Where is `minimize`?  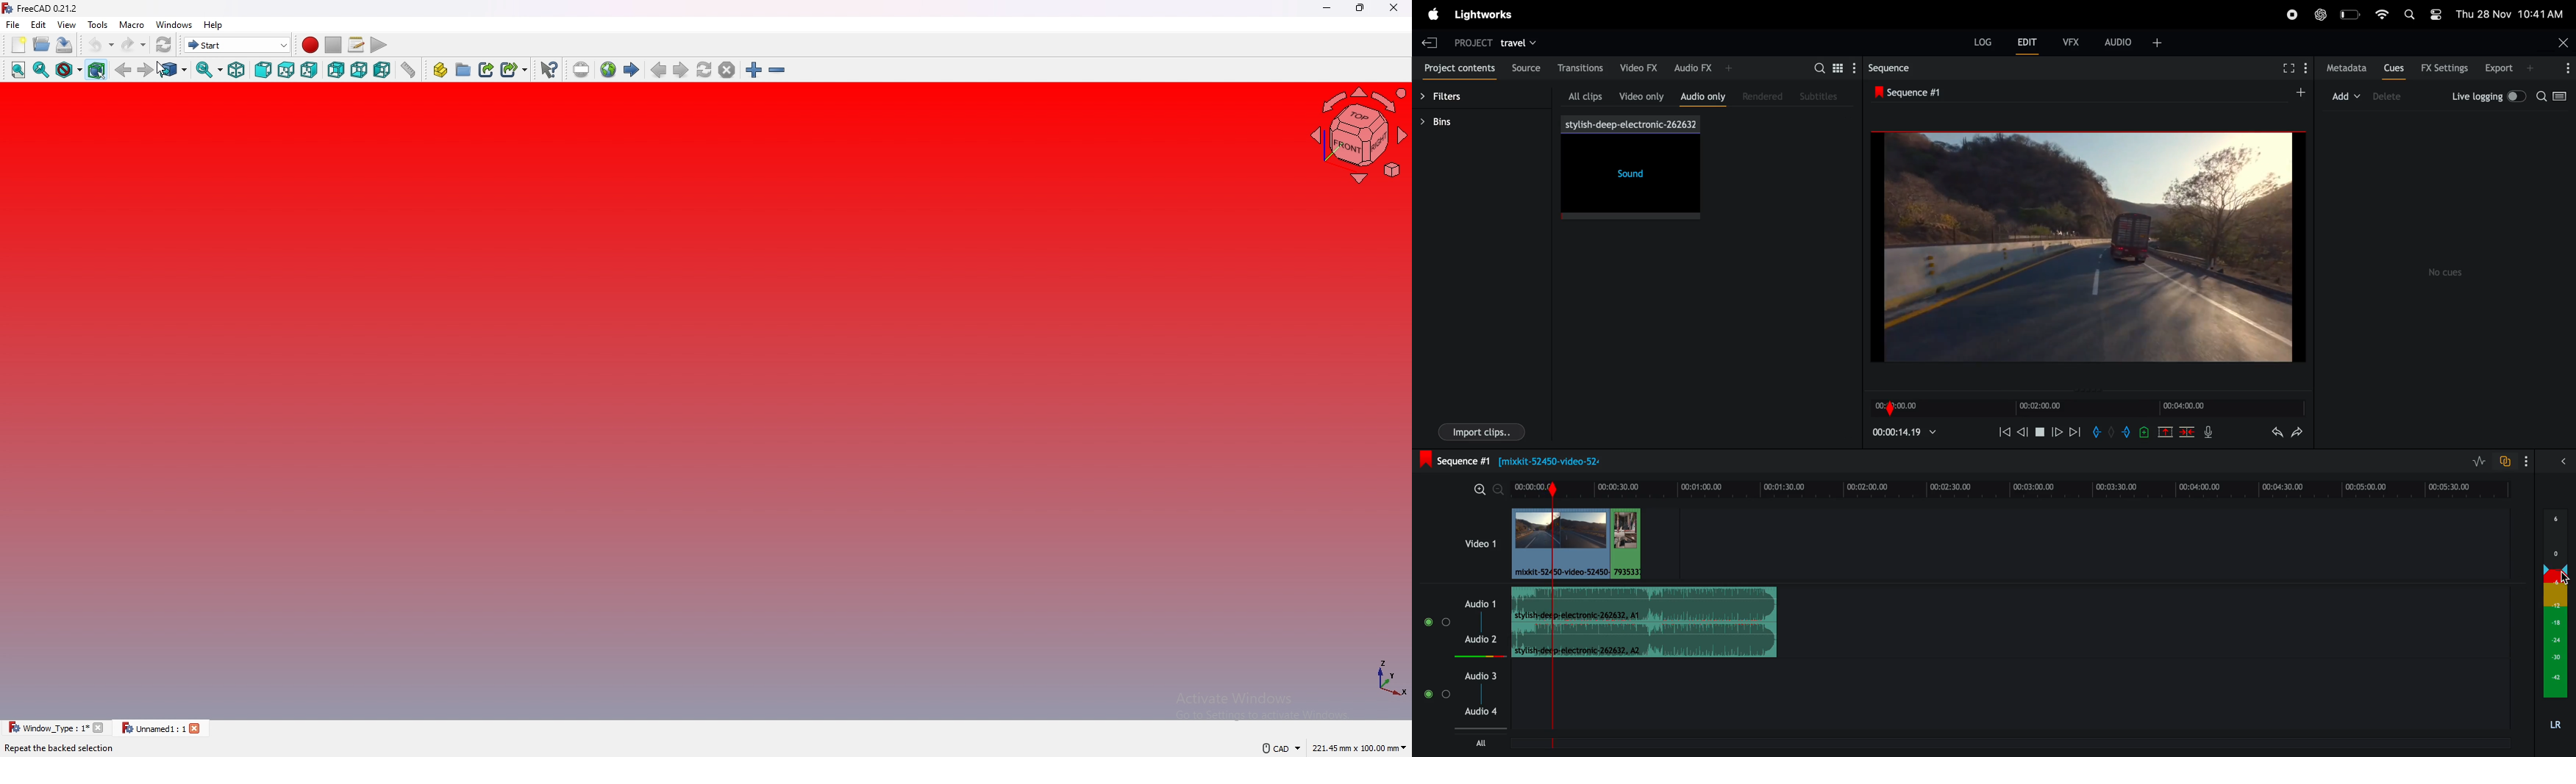 minimize is located at coordinates (1326, 8).